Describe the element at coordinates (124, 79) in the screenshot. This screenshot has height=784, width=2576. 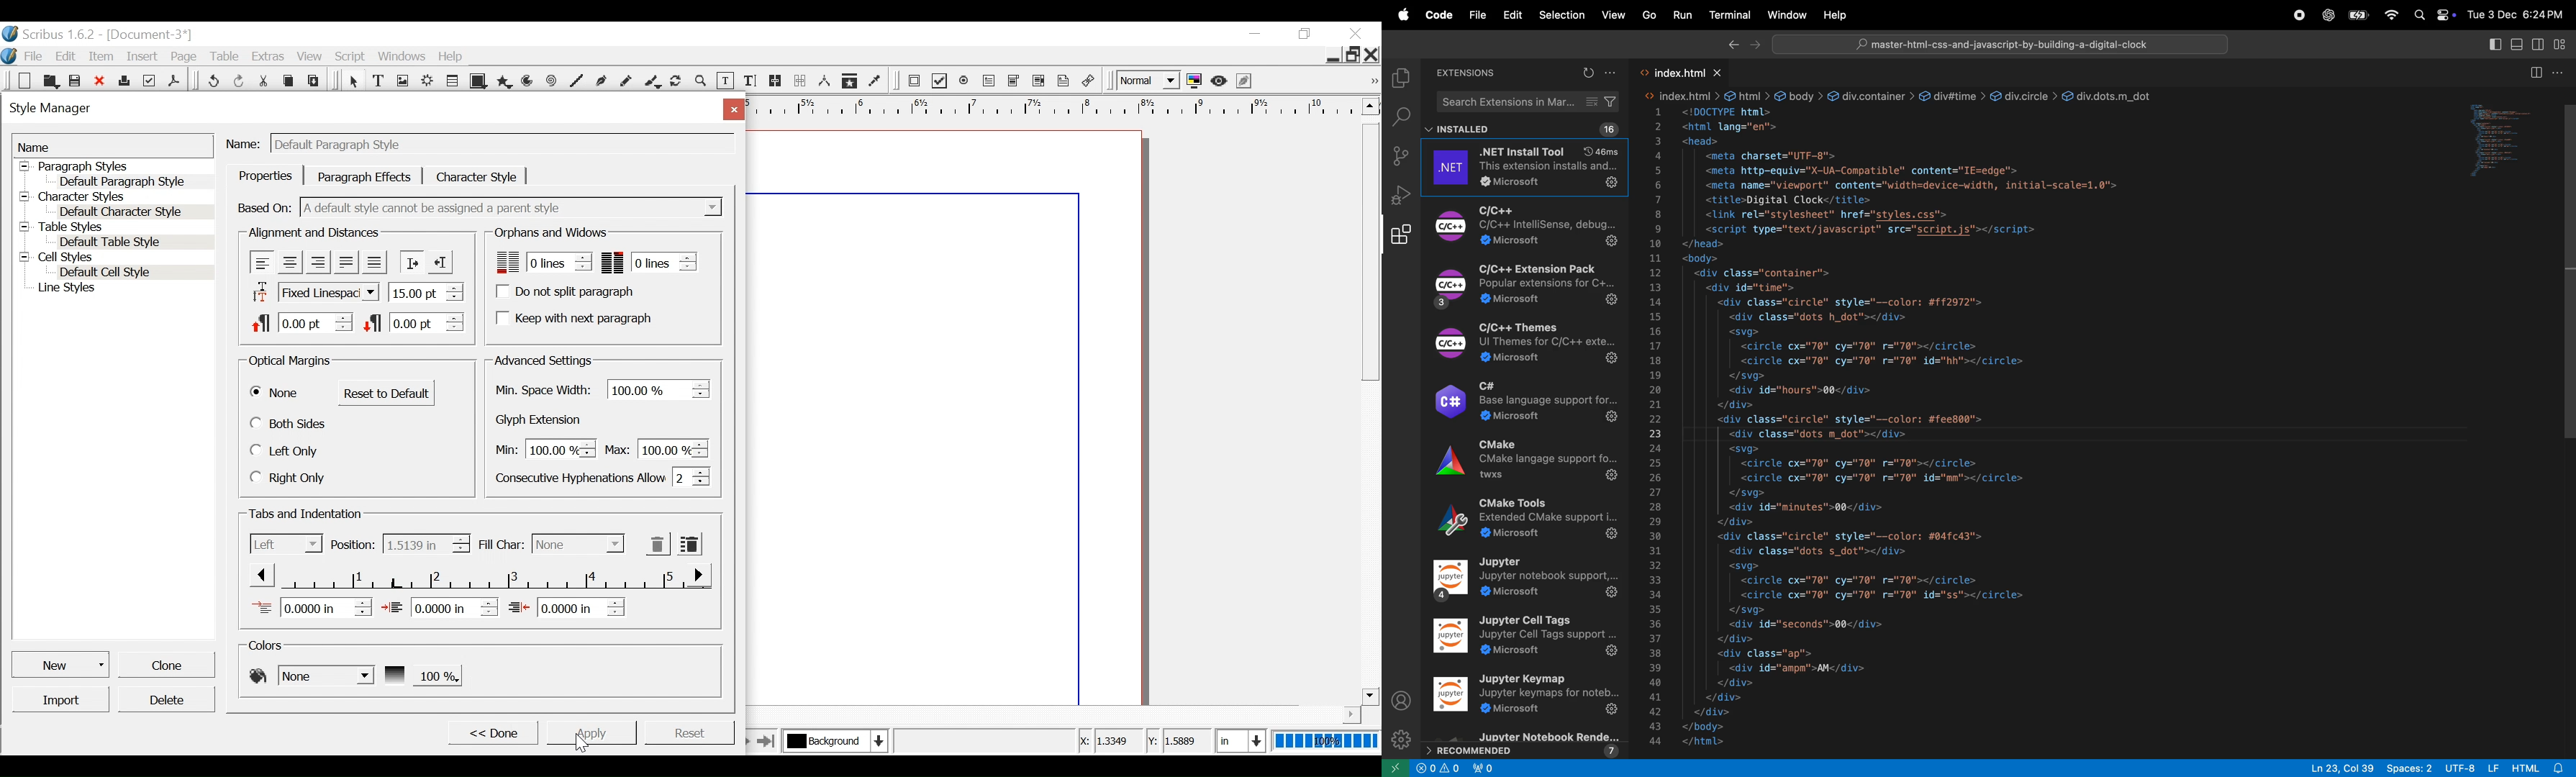
I see `Print` at that location.